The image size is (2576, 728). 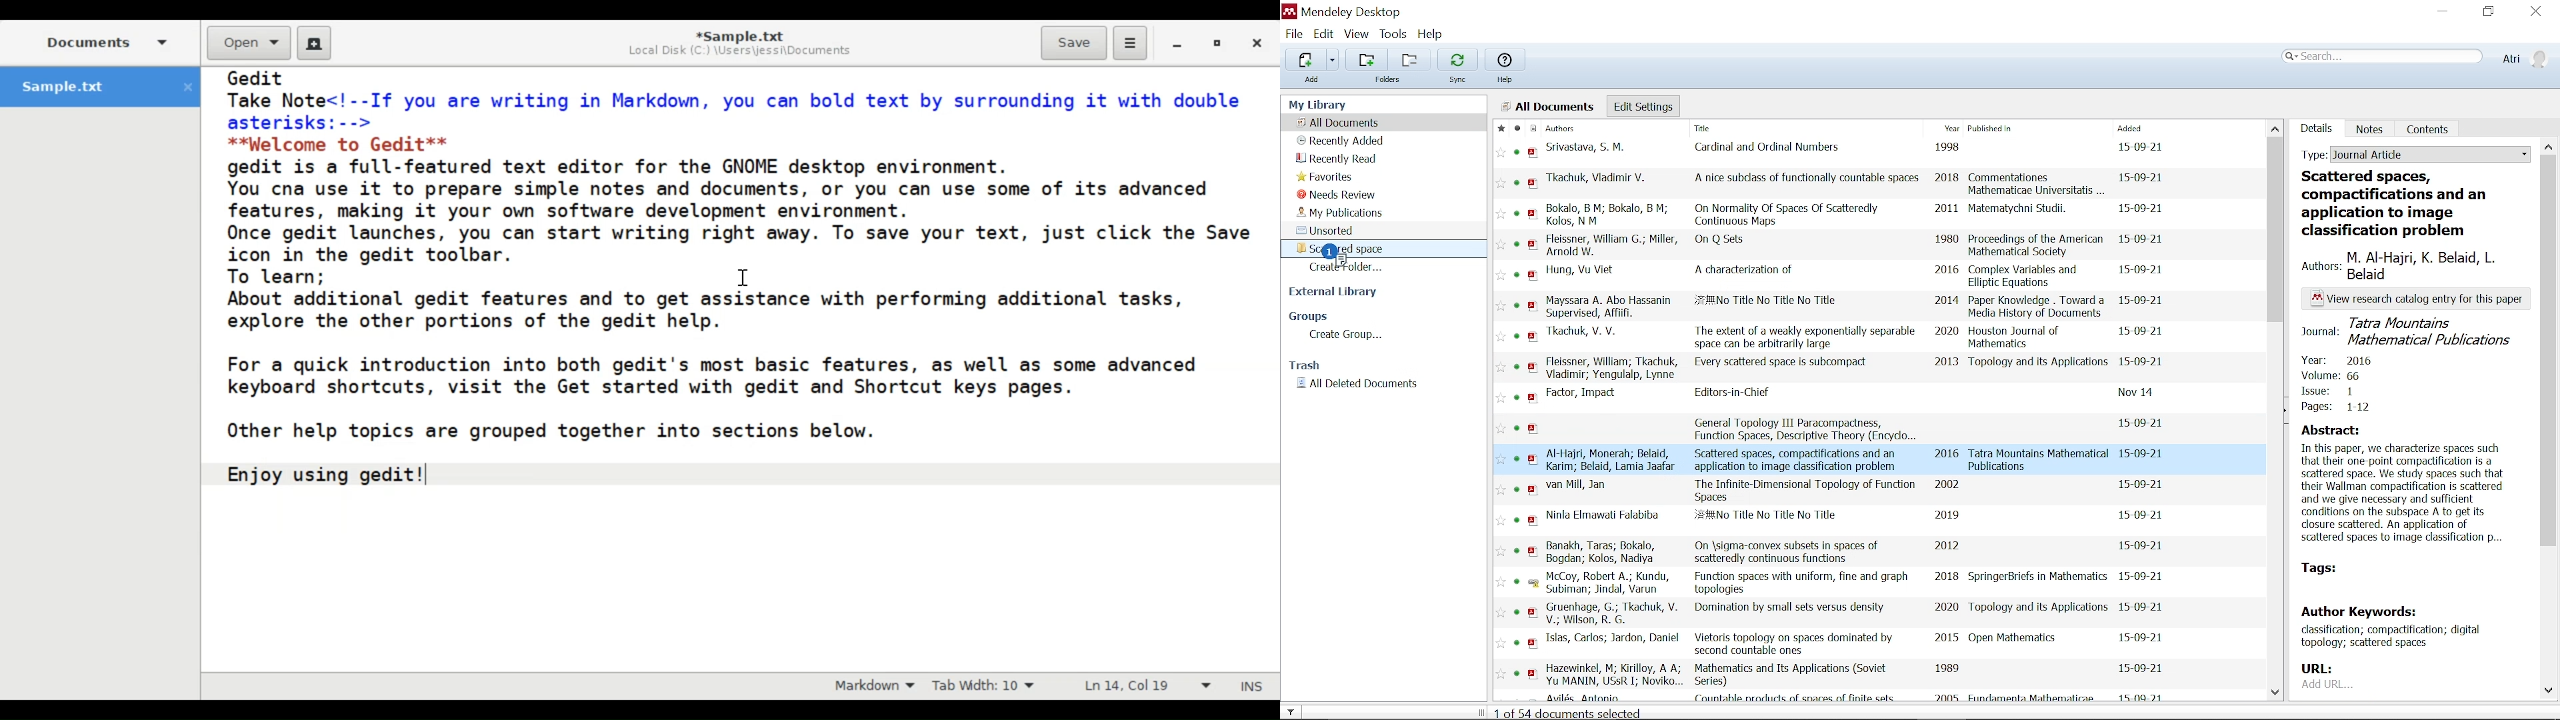 What do you see at coordinates (1339, 212) in the screenshot?
I see `My publications` at bounding box center [1339, 212].